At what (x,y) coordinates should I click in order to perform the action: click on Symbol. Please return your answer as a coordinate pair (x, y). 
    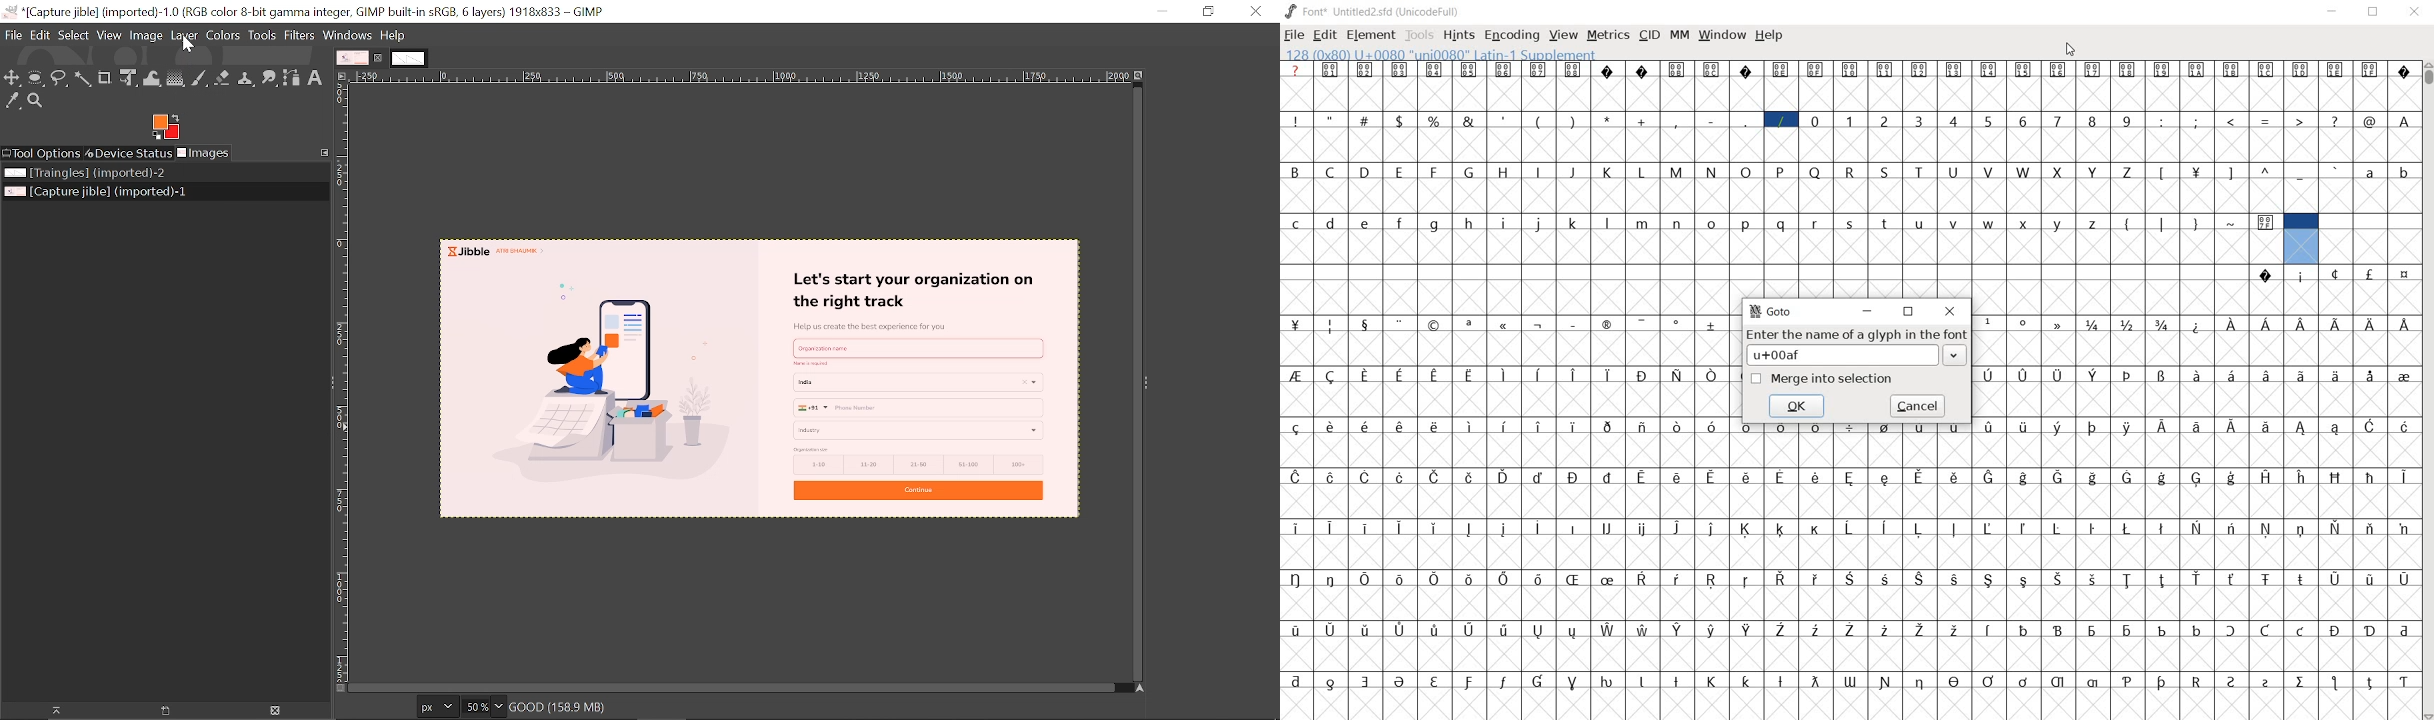
    Looking at the image, I should click on (1849, 629).